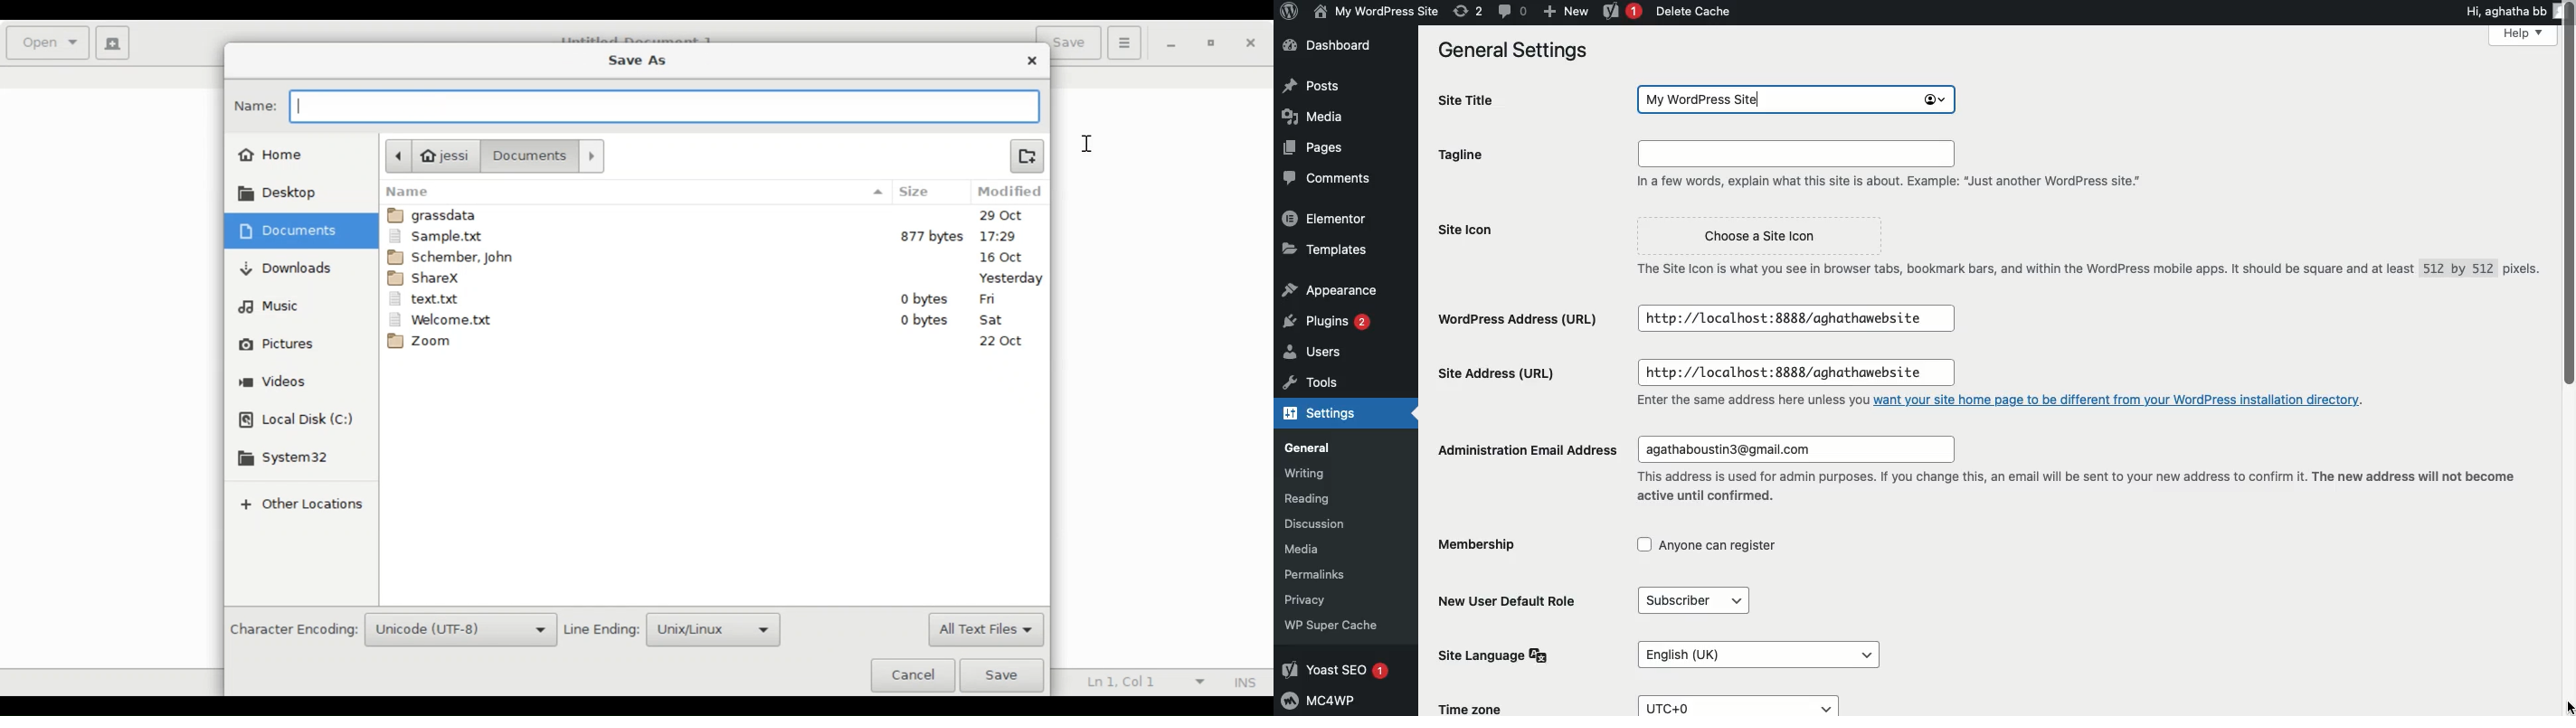 The width and height of the screenshot is (2576, 728). Describe the element at coordinates (1310, 116) in the screenshot. I see `Media` at that location.